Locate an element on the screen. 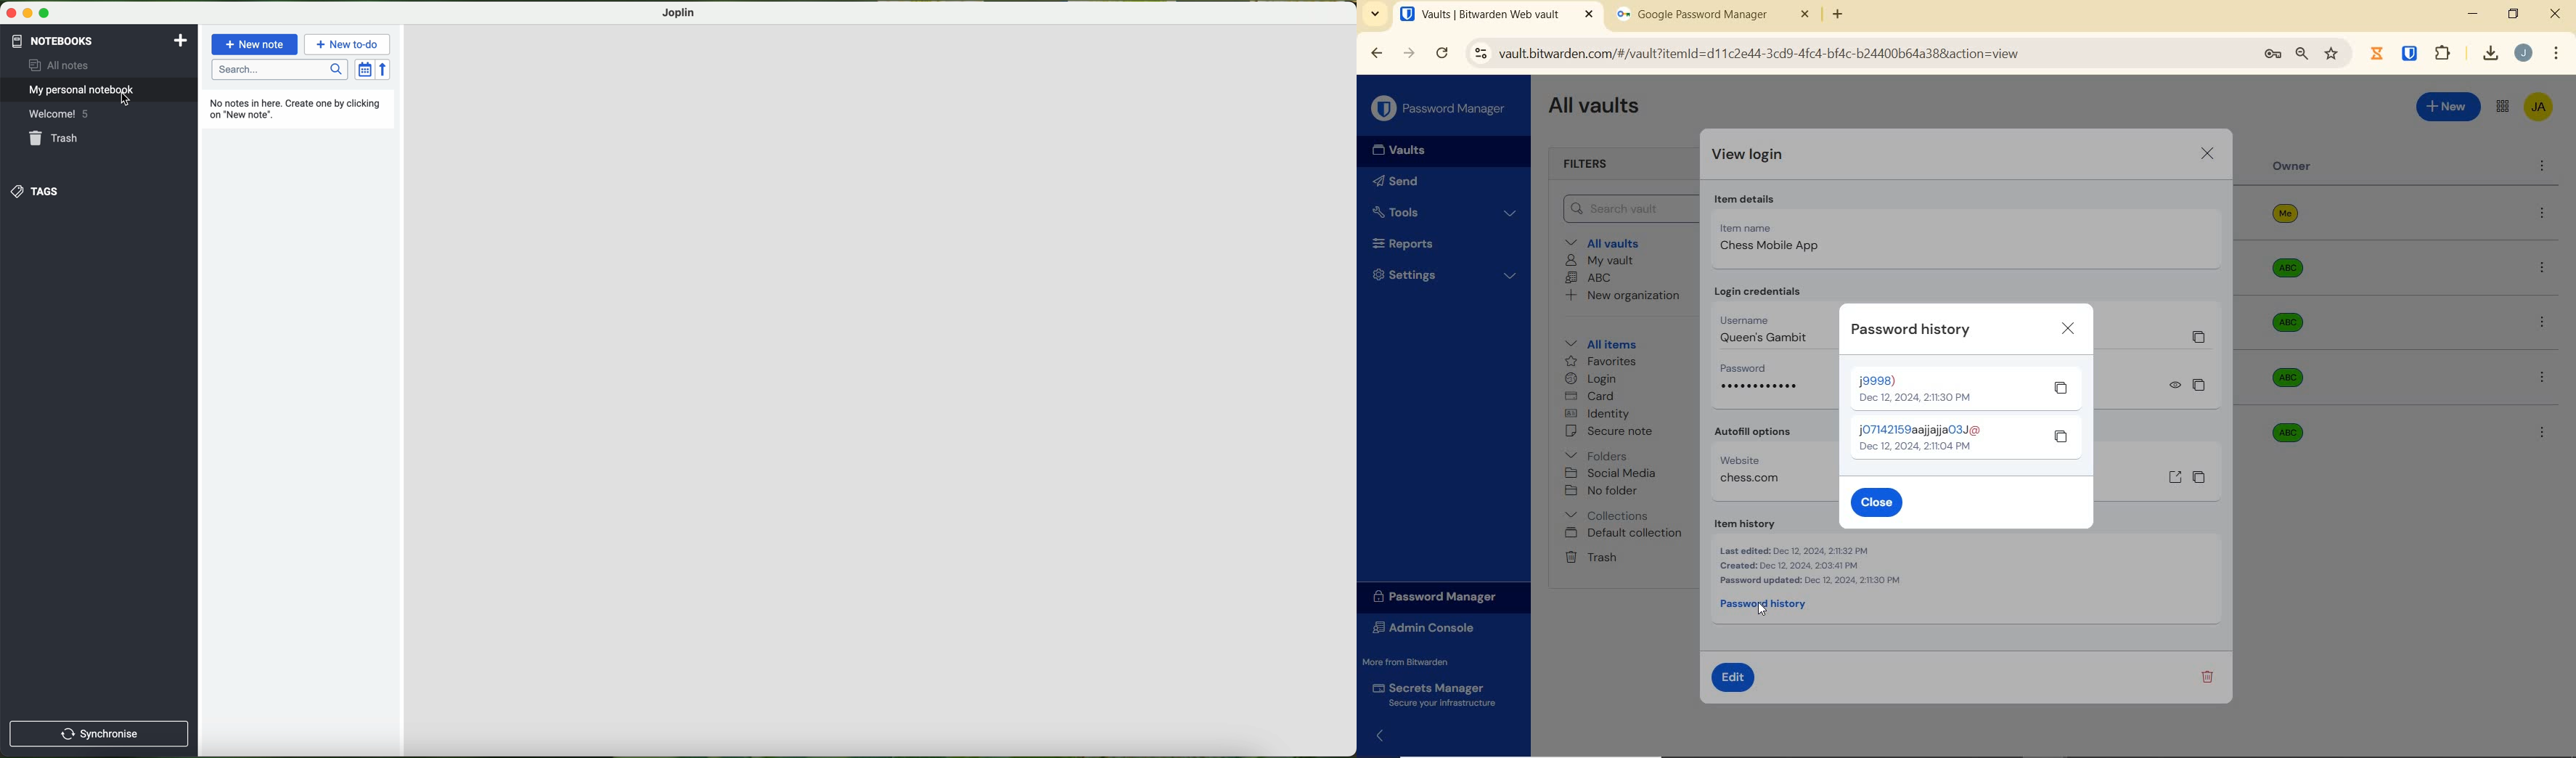 The width and height of the screenshot is (2576, 784). minimize is located at coordinates (29, 14).